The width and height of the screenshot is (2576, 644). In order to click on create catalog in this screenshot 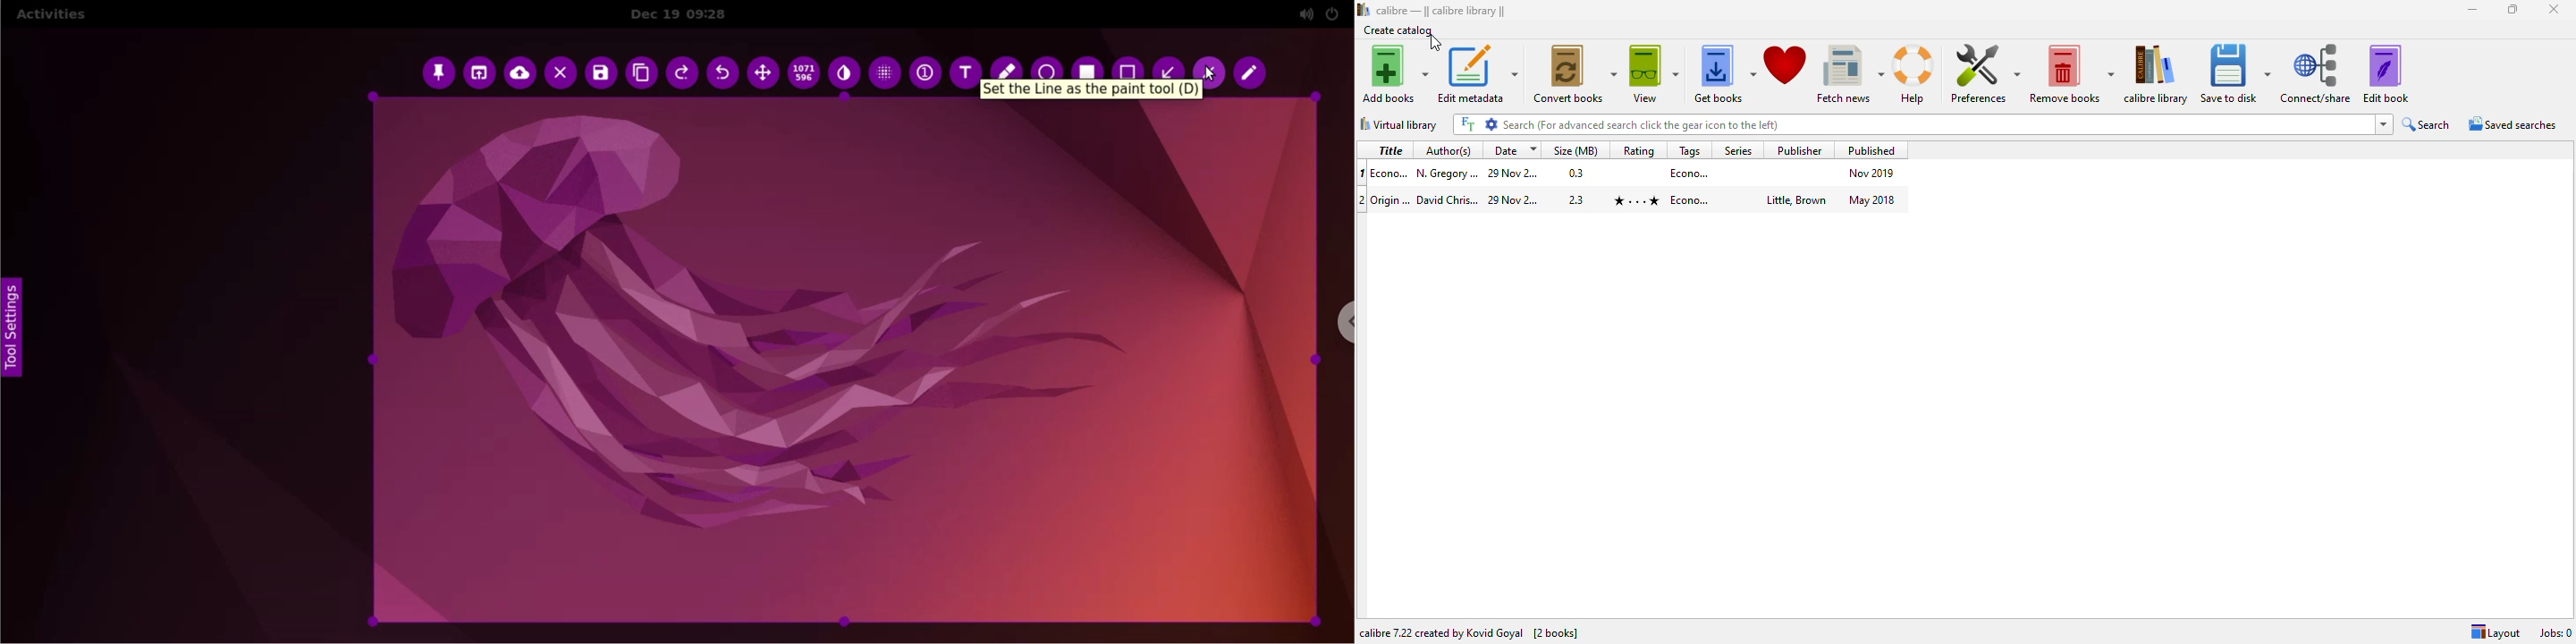, I will do `click(1398, 30)`.